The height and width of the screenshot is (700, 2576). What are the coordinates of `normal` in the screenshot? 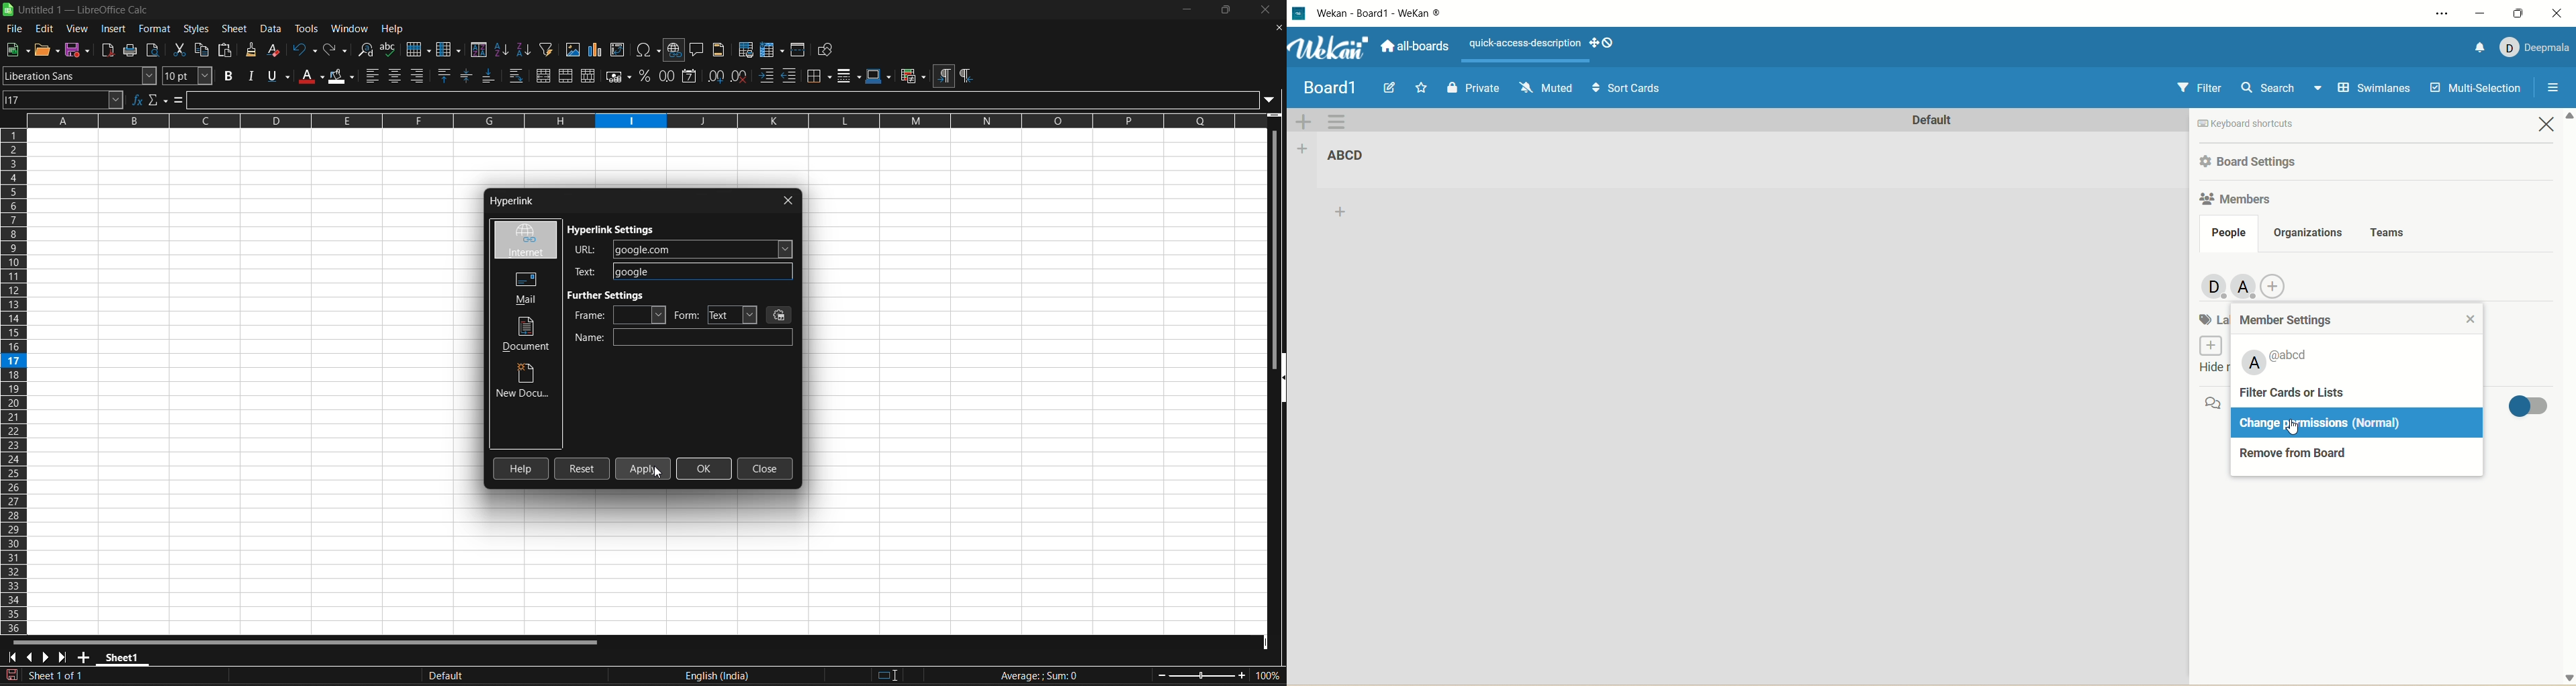 It's located at (2383, 424).